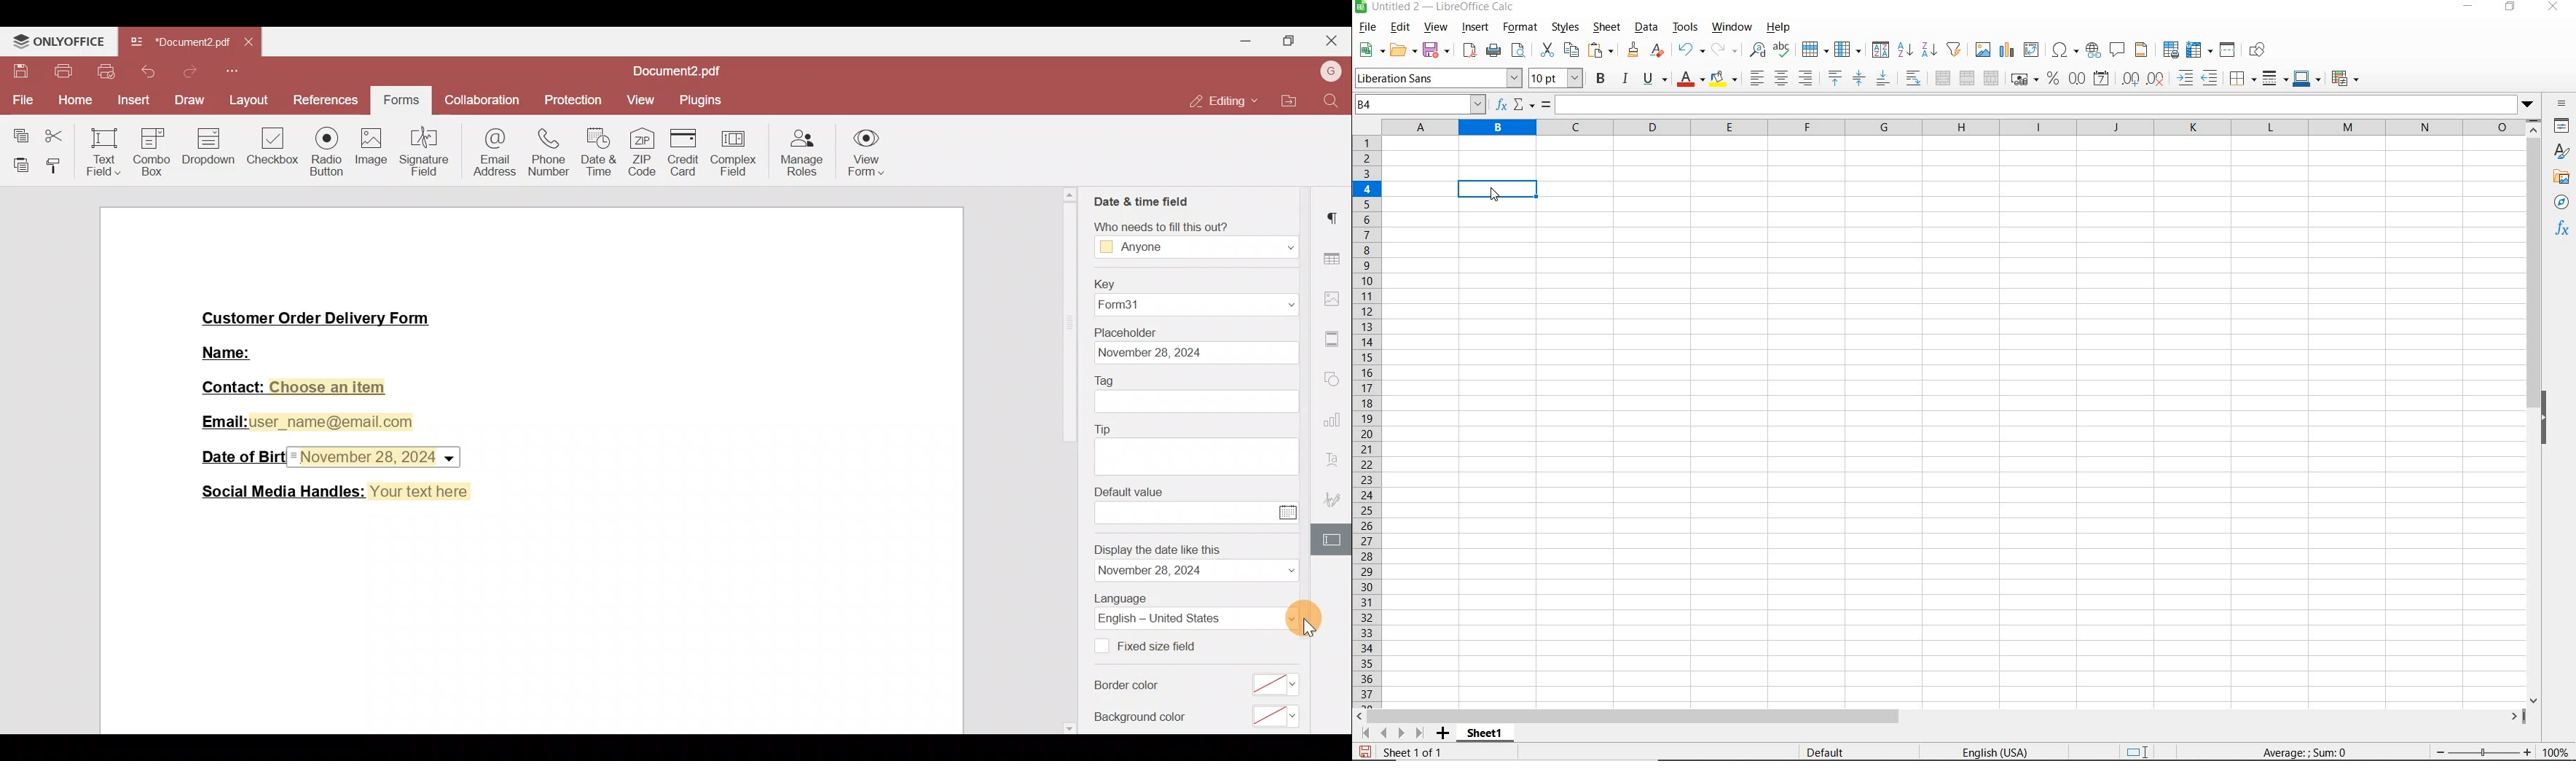 This screenshot has width=2576, height=784. Describe the element at coordinates (1442, 734) in the screenshot. I see `add sheet` at that location.